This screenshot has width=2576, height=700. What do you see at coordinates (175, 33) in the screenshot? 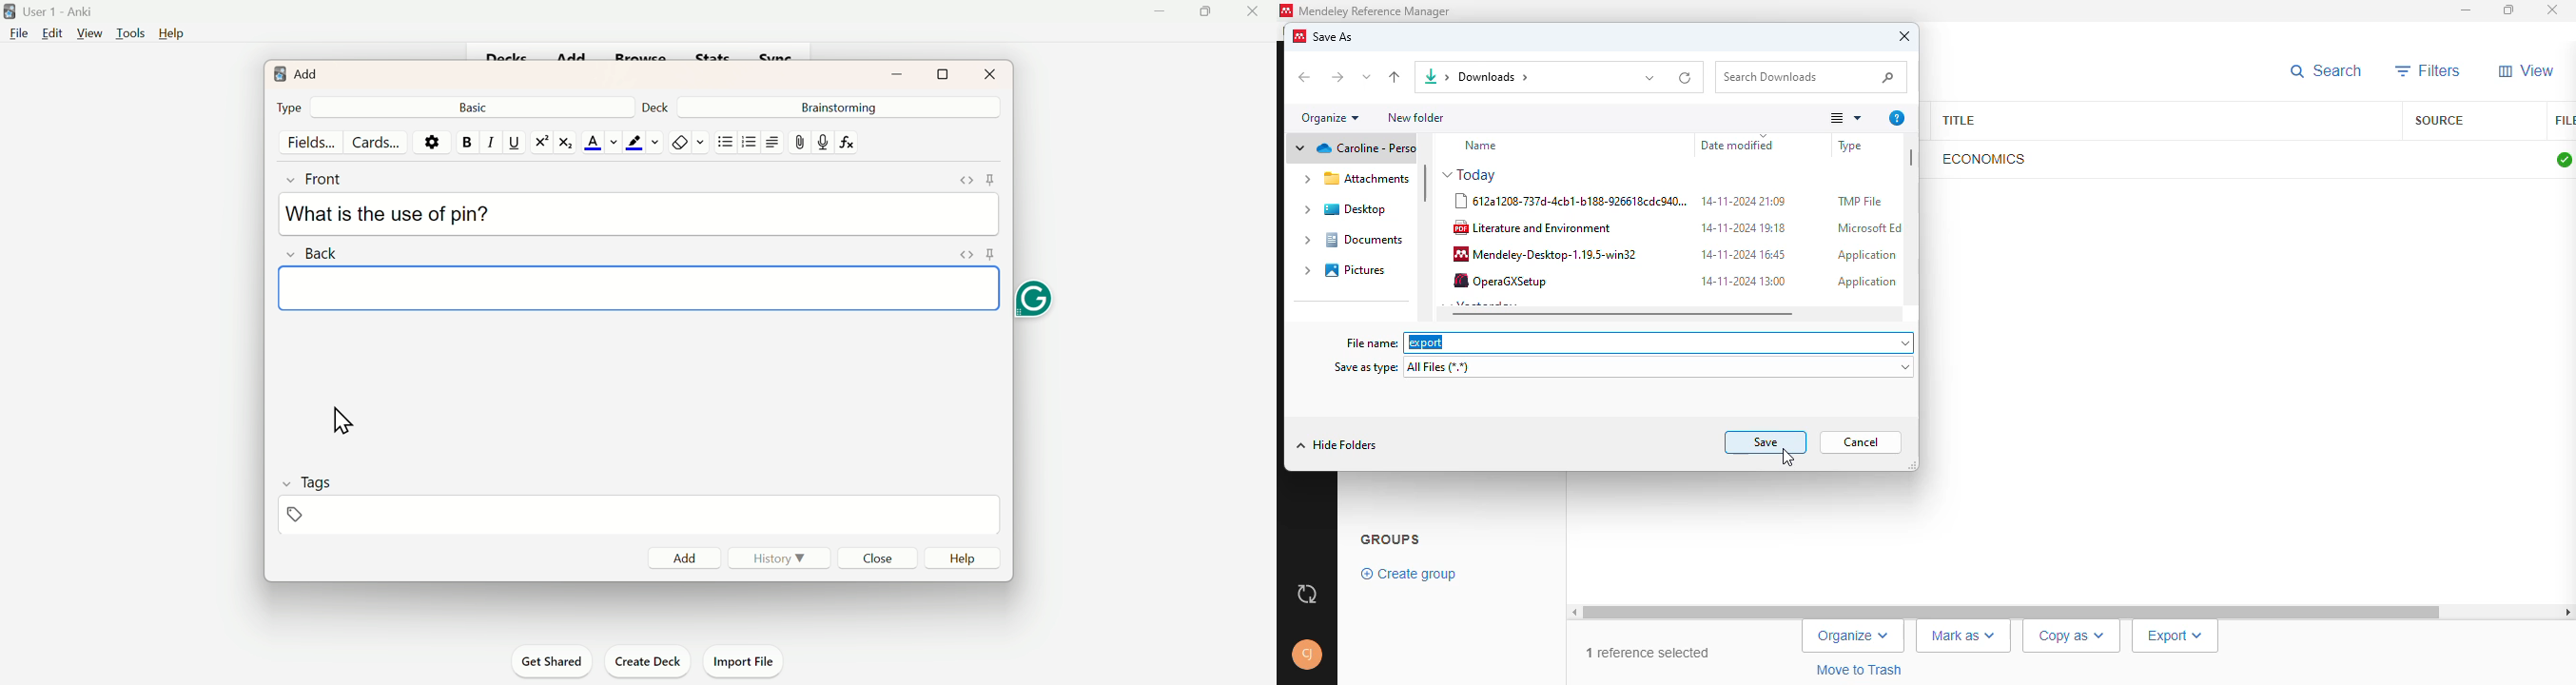
I see `` at bounding box center [175, 33].